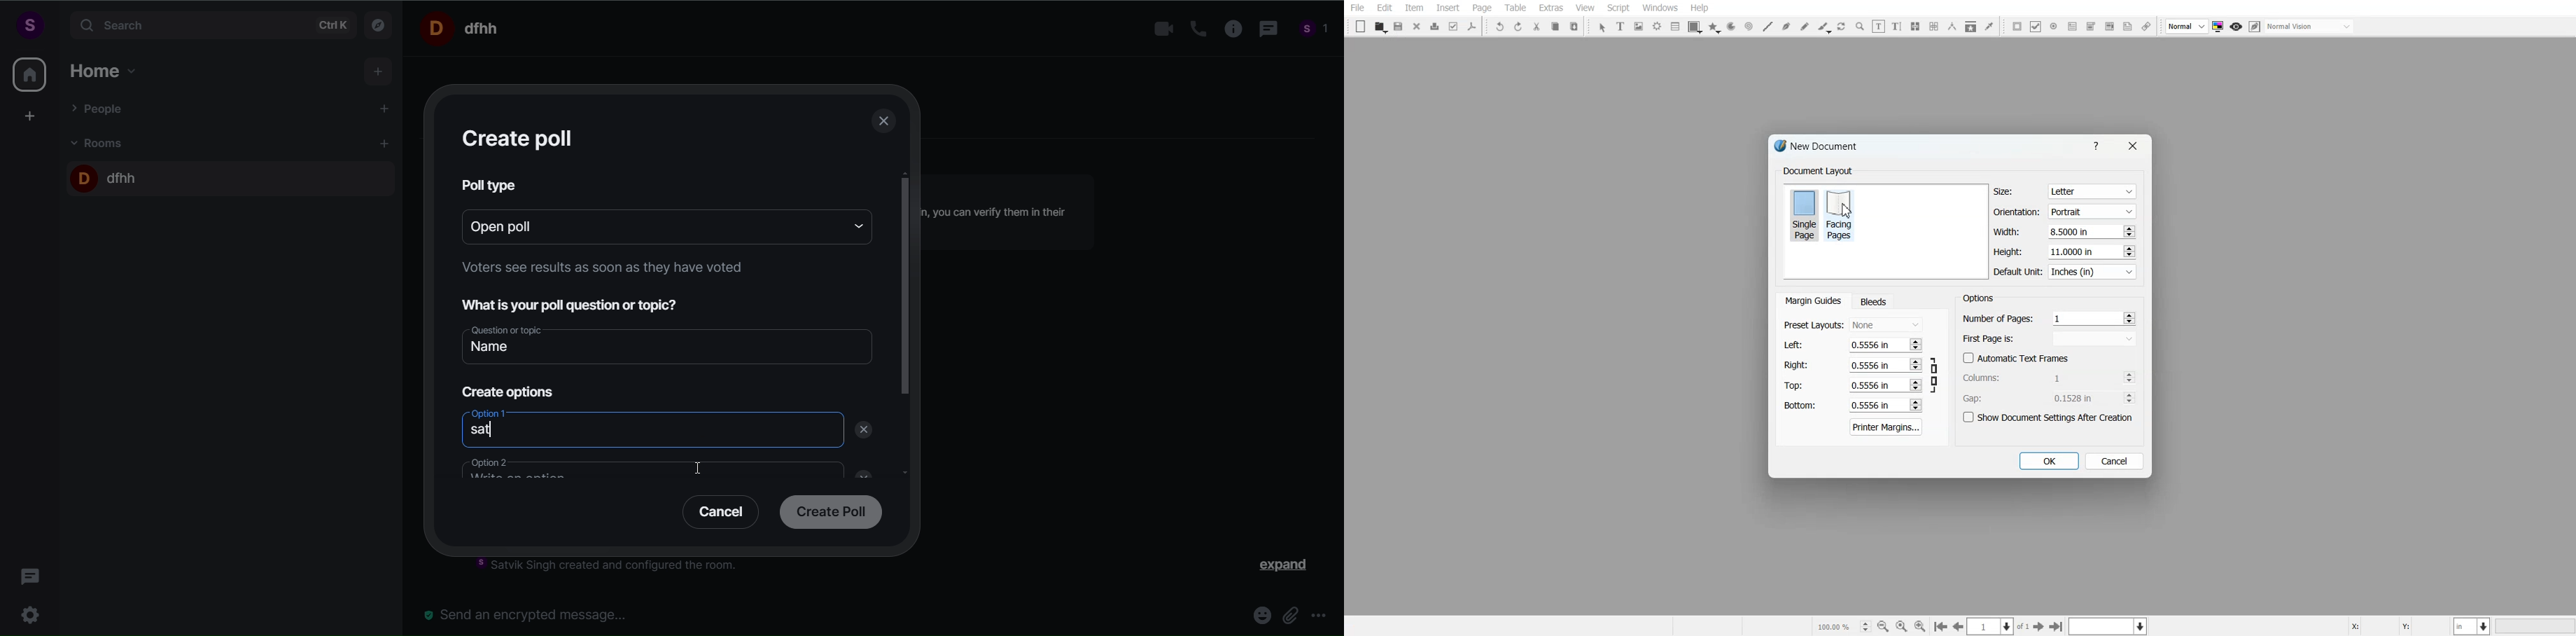 This screenshot has height=644, width=2576. Describe the element at coordinates (1518, 26) in the screenshot. I see `Redo` at that location.